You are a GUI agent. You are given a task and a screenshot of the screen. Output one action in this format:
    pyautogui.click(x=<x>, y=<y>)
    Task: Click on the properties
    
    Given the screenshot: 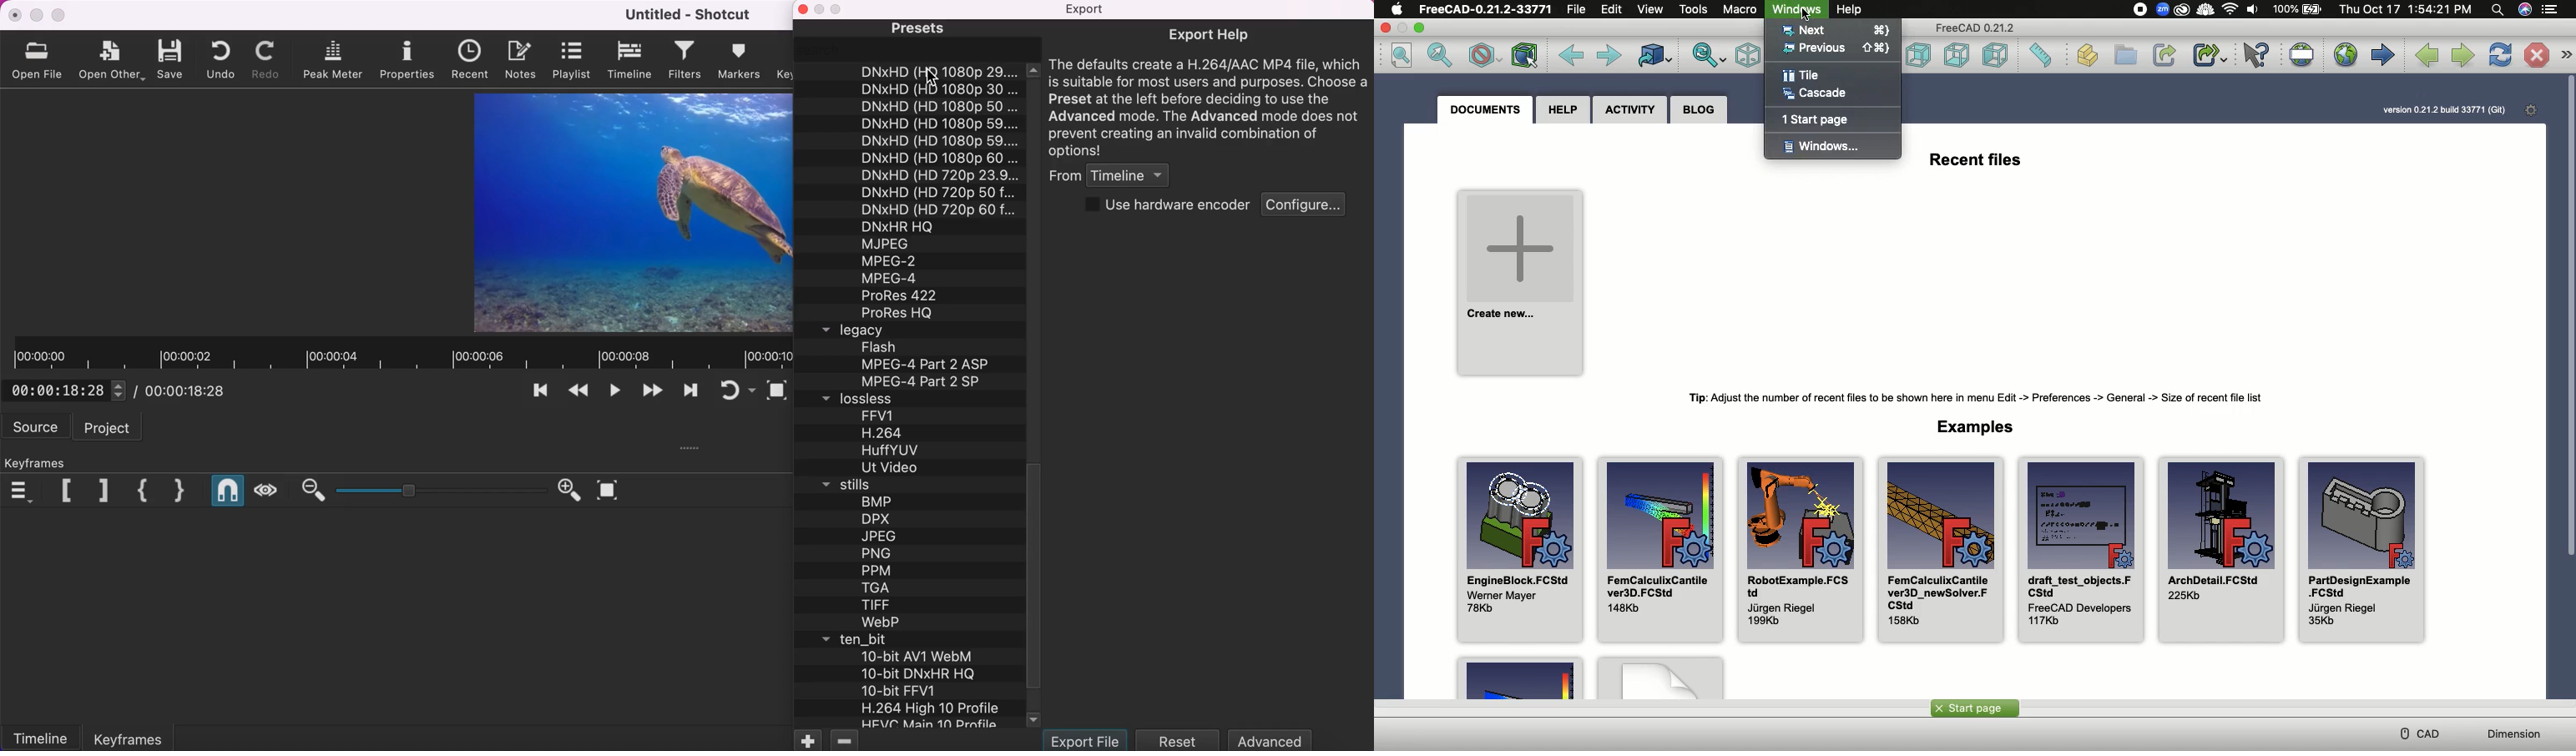 What is the action you would take?
    pyautogui.click(x=408, y=57)
    